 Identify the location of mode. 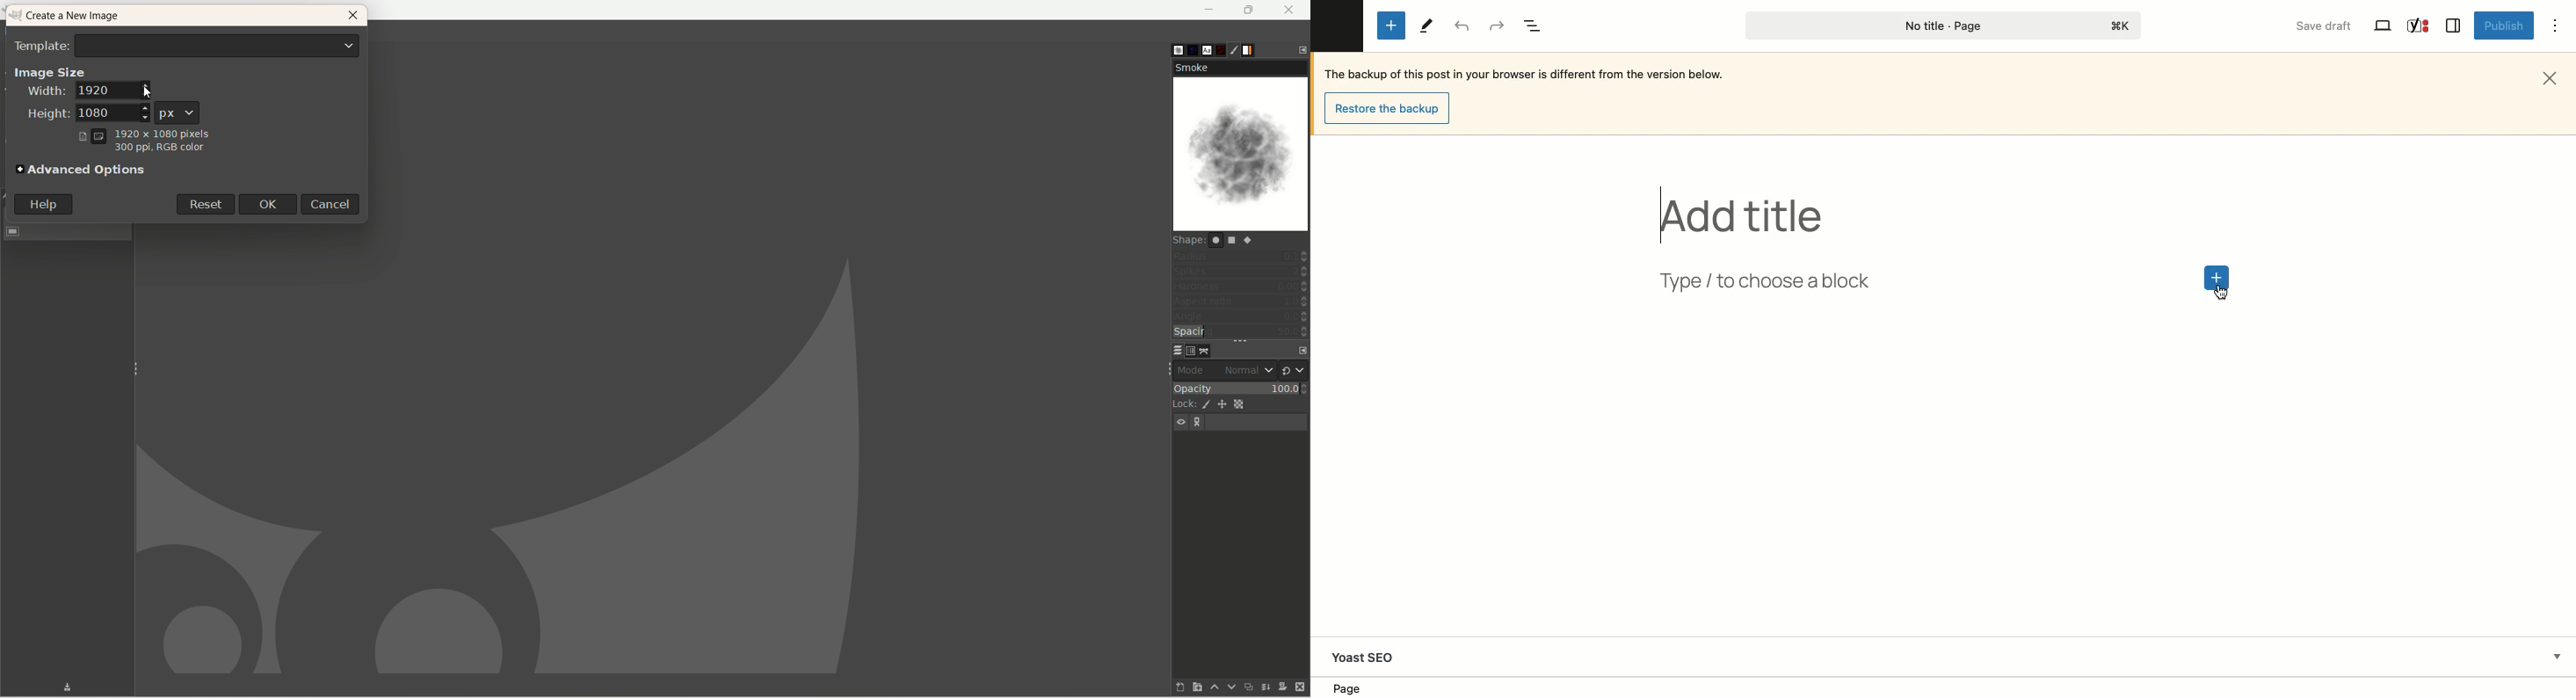
(1195, 369).